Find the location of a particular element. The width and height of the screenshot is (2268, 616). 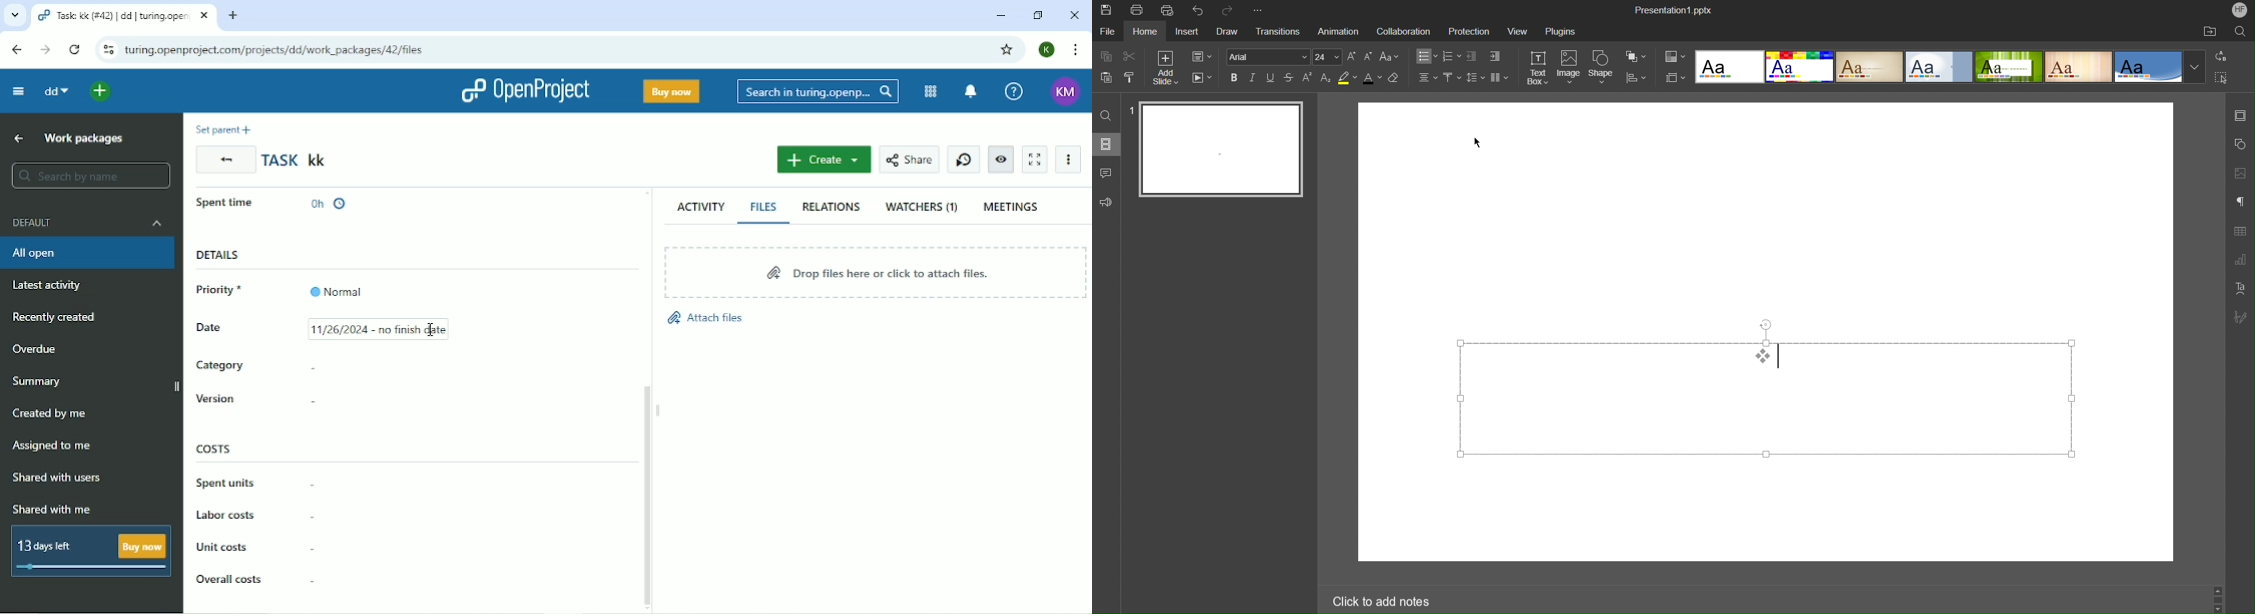

Alignment is located at coordinates (1428, 78).